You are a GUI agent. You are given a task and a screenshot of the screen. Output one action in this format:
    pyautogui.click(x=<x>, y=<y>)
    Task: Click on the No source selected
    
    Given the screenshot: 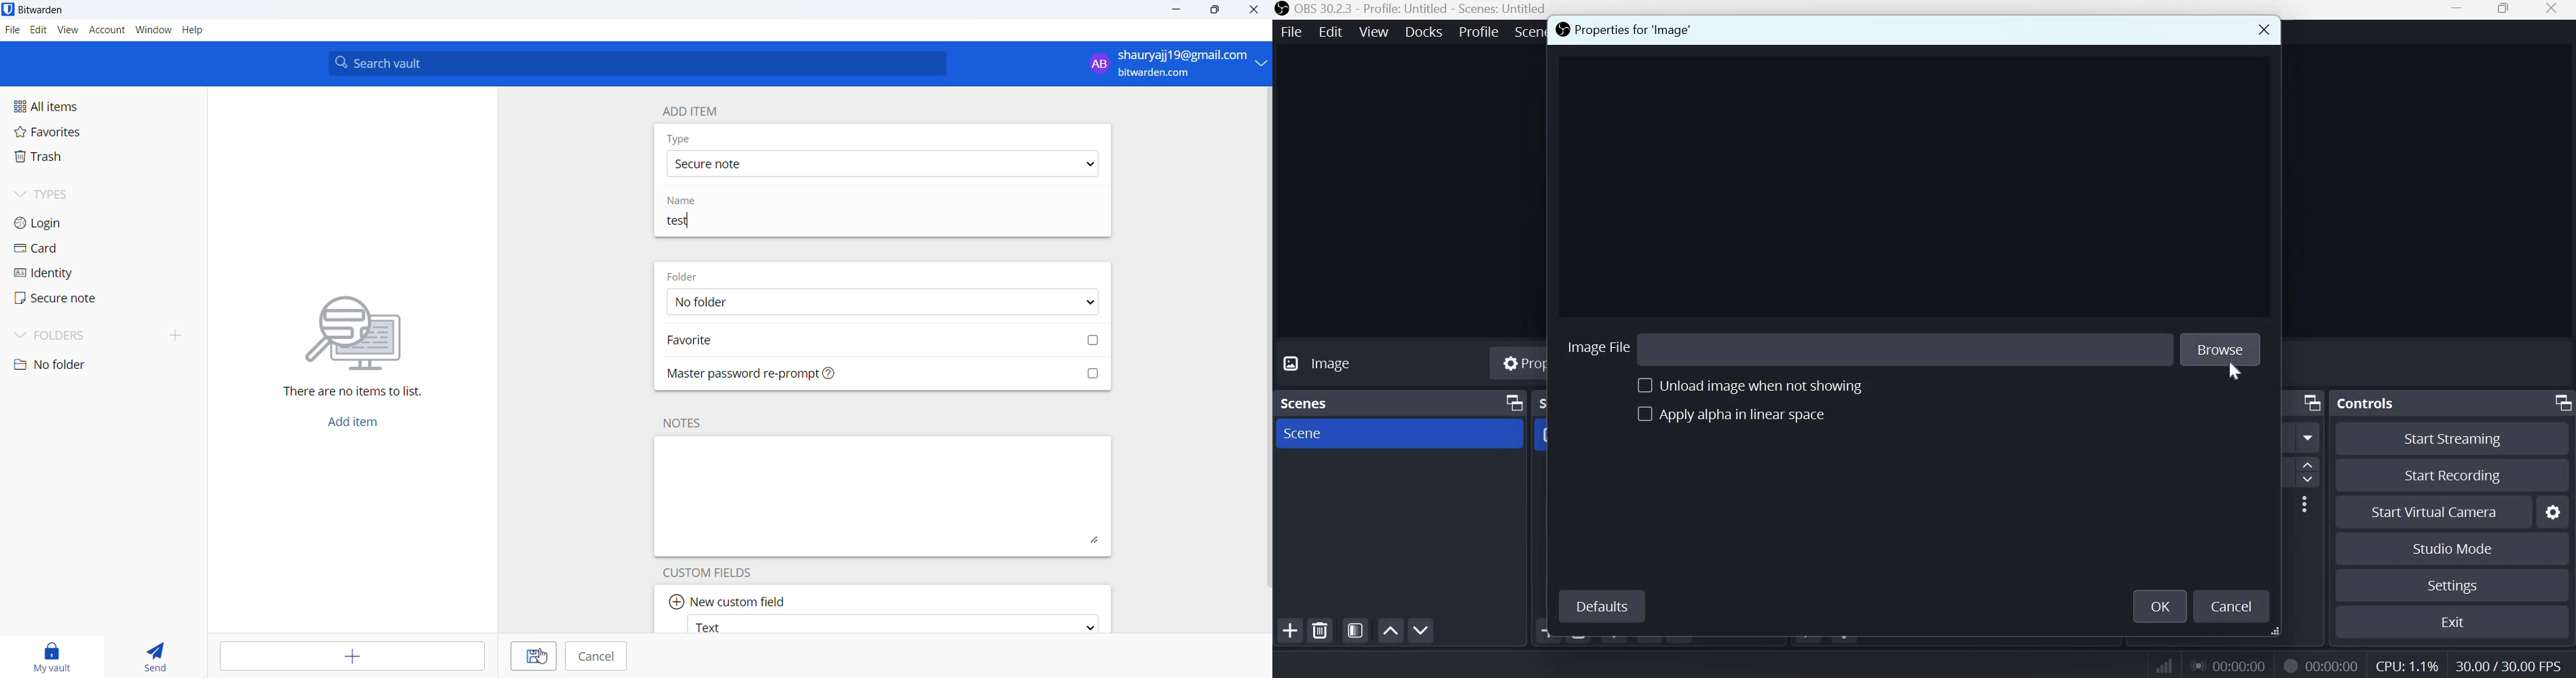 What is the action you would take?
    pyautogui.click(x=1348, y=365)
    